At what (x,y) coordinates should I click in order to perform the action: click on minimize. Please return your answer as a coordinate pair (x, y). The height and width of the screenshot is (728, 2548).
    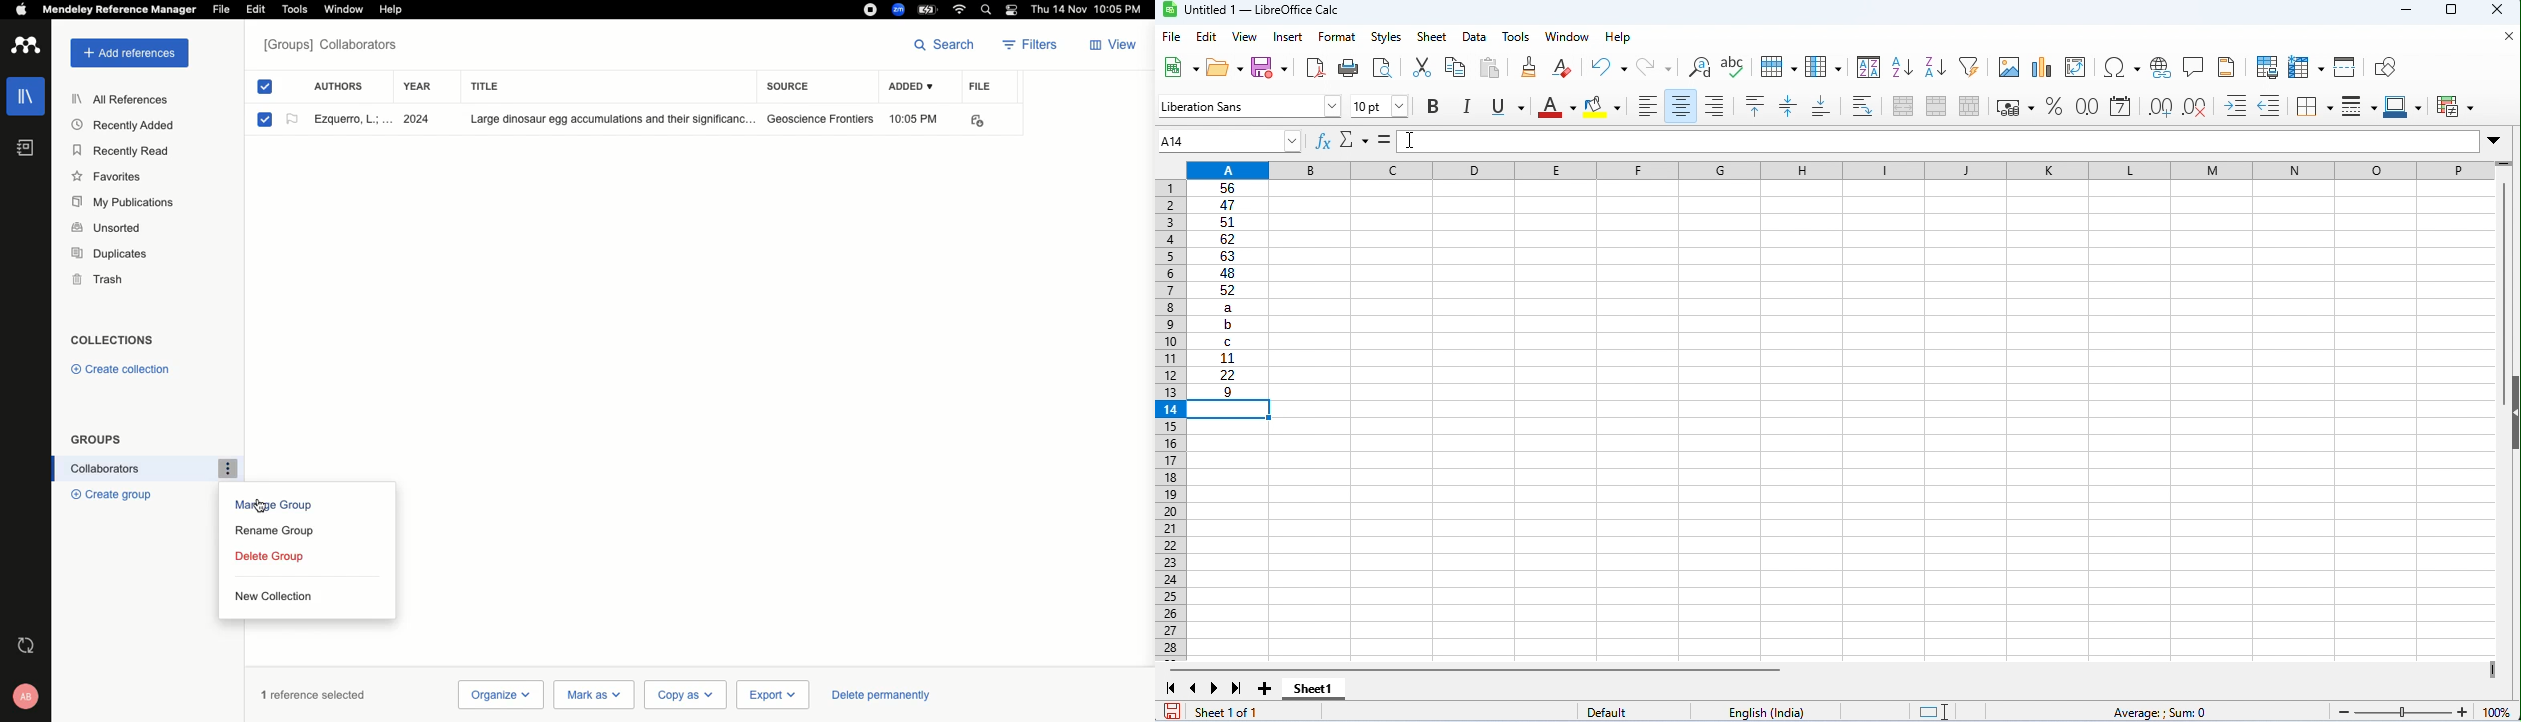
    Looking at the image, I should click on (2405, 11).